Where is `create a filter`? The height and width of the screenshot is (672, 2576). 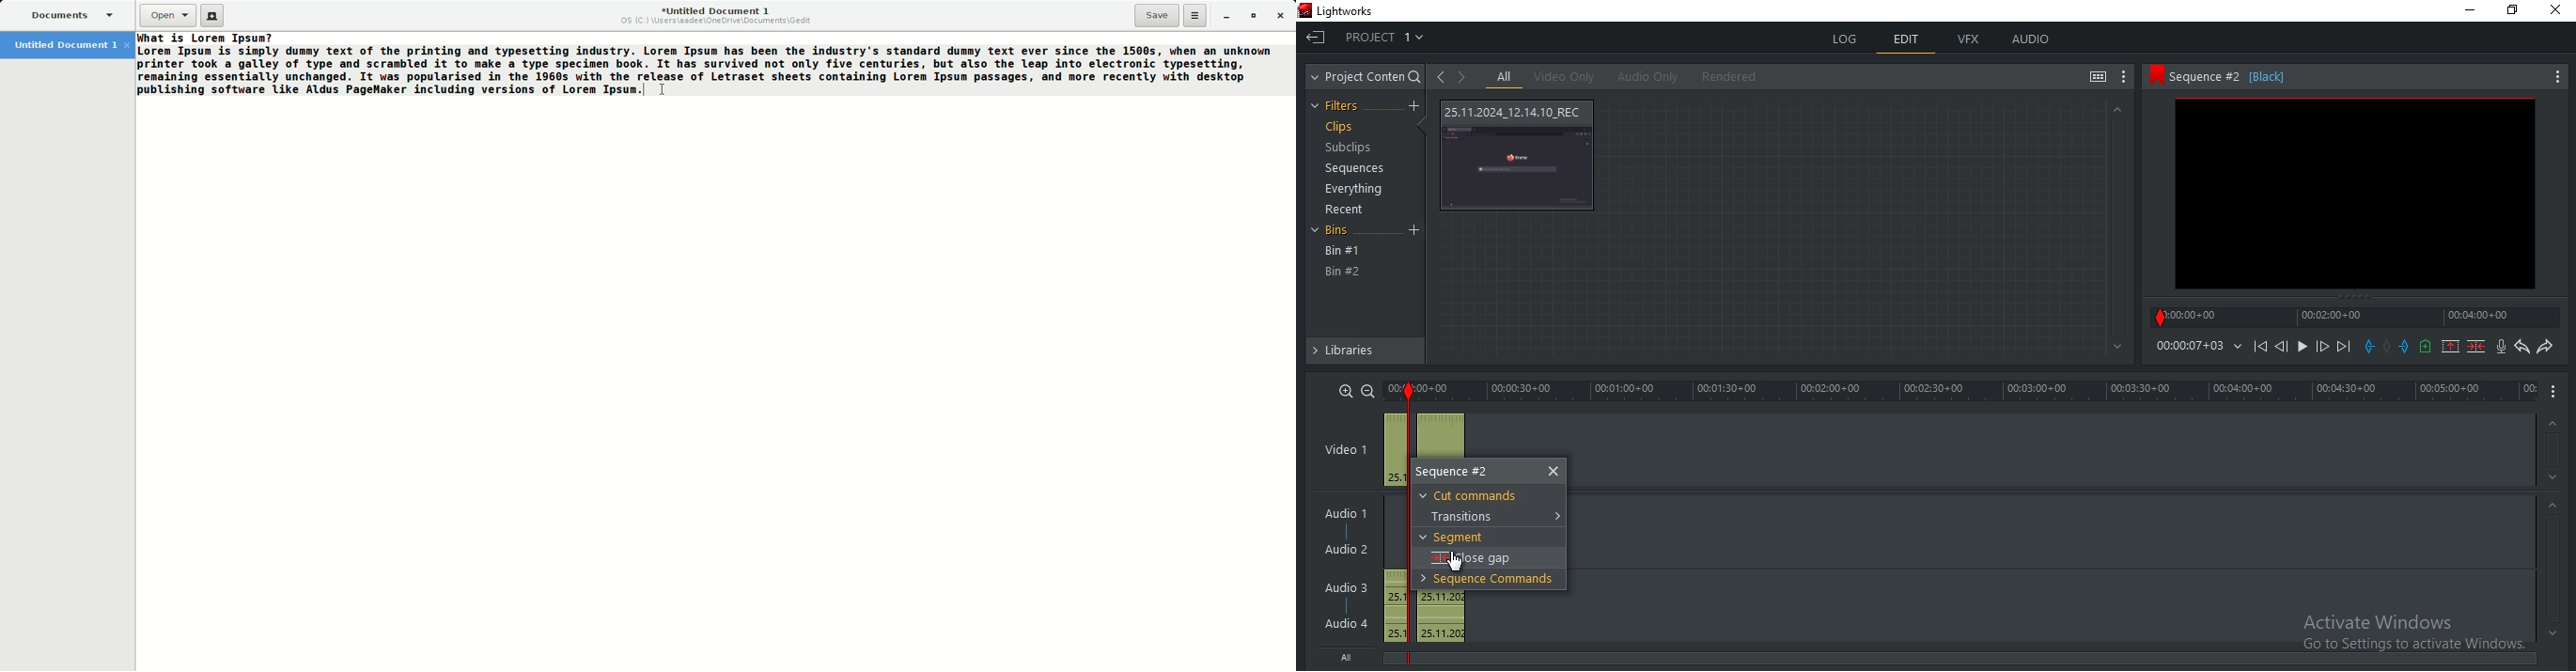 create a filter is located at coordinates (1413, 106).